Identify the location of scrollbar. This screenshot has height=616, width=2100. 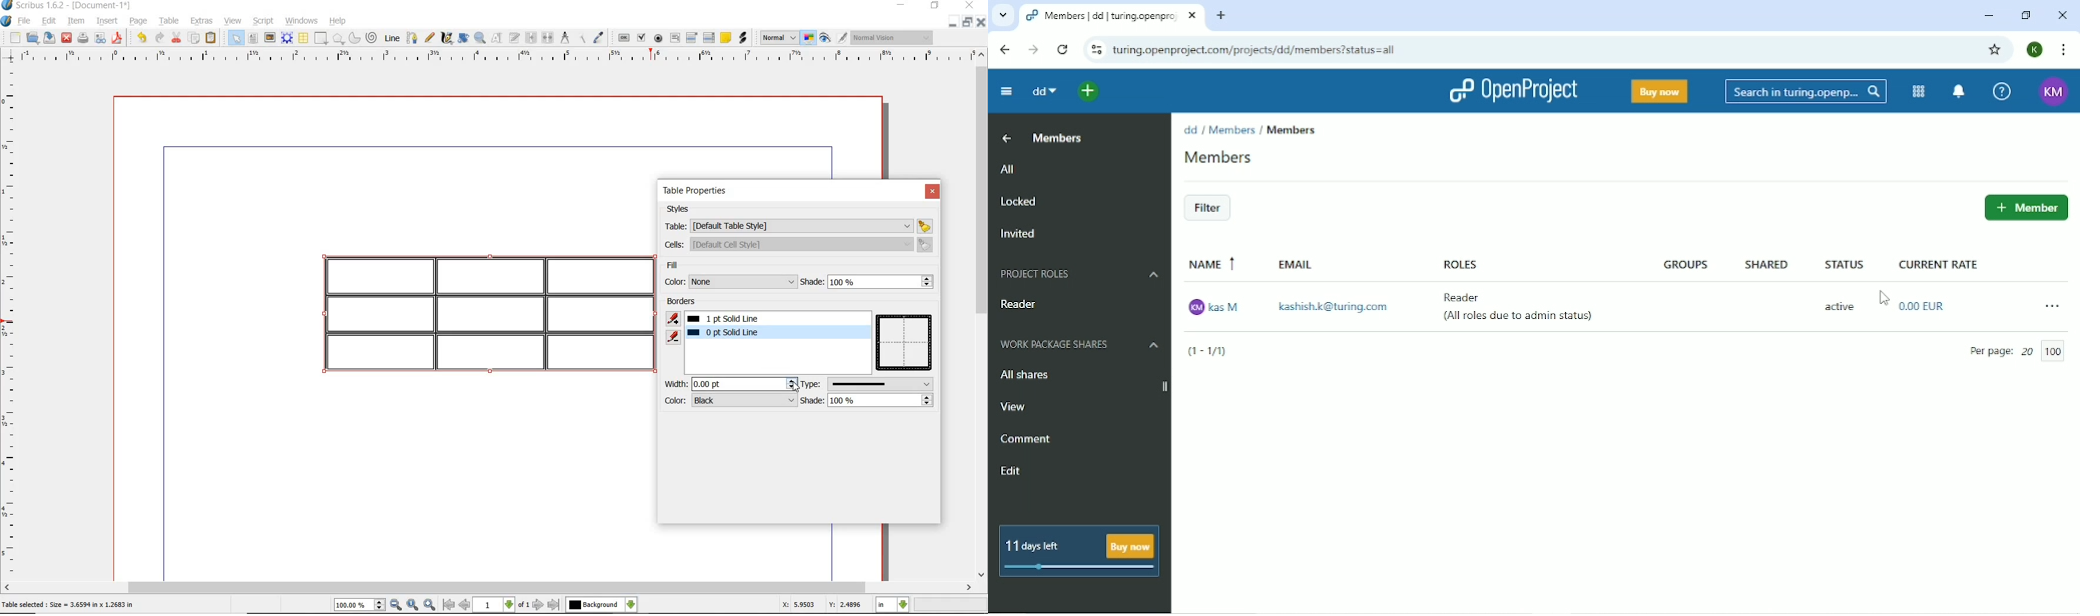
(494, 588).